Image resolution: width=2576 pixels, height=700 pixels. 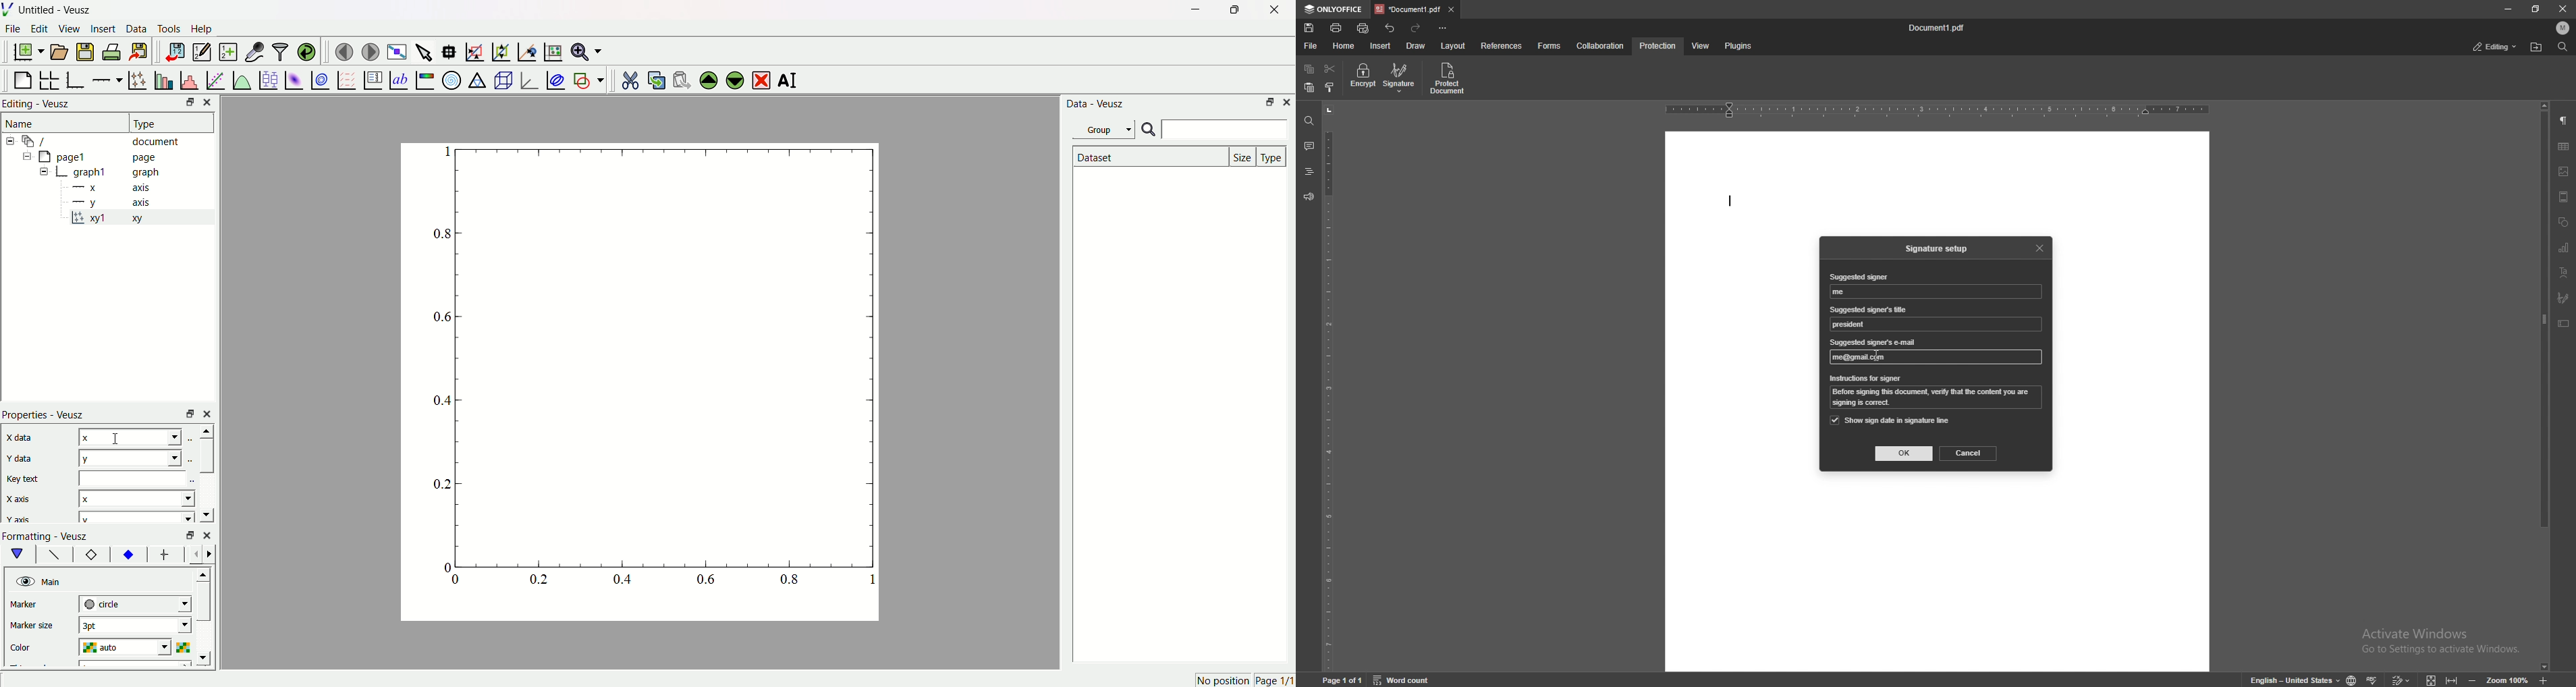 I want to click on chart, so click(x=2564, y=248).